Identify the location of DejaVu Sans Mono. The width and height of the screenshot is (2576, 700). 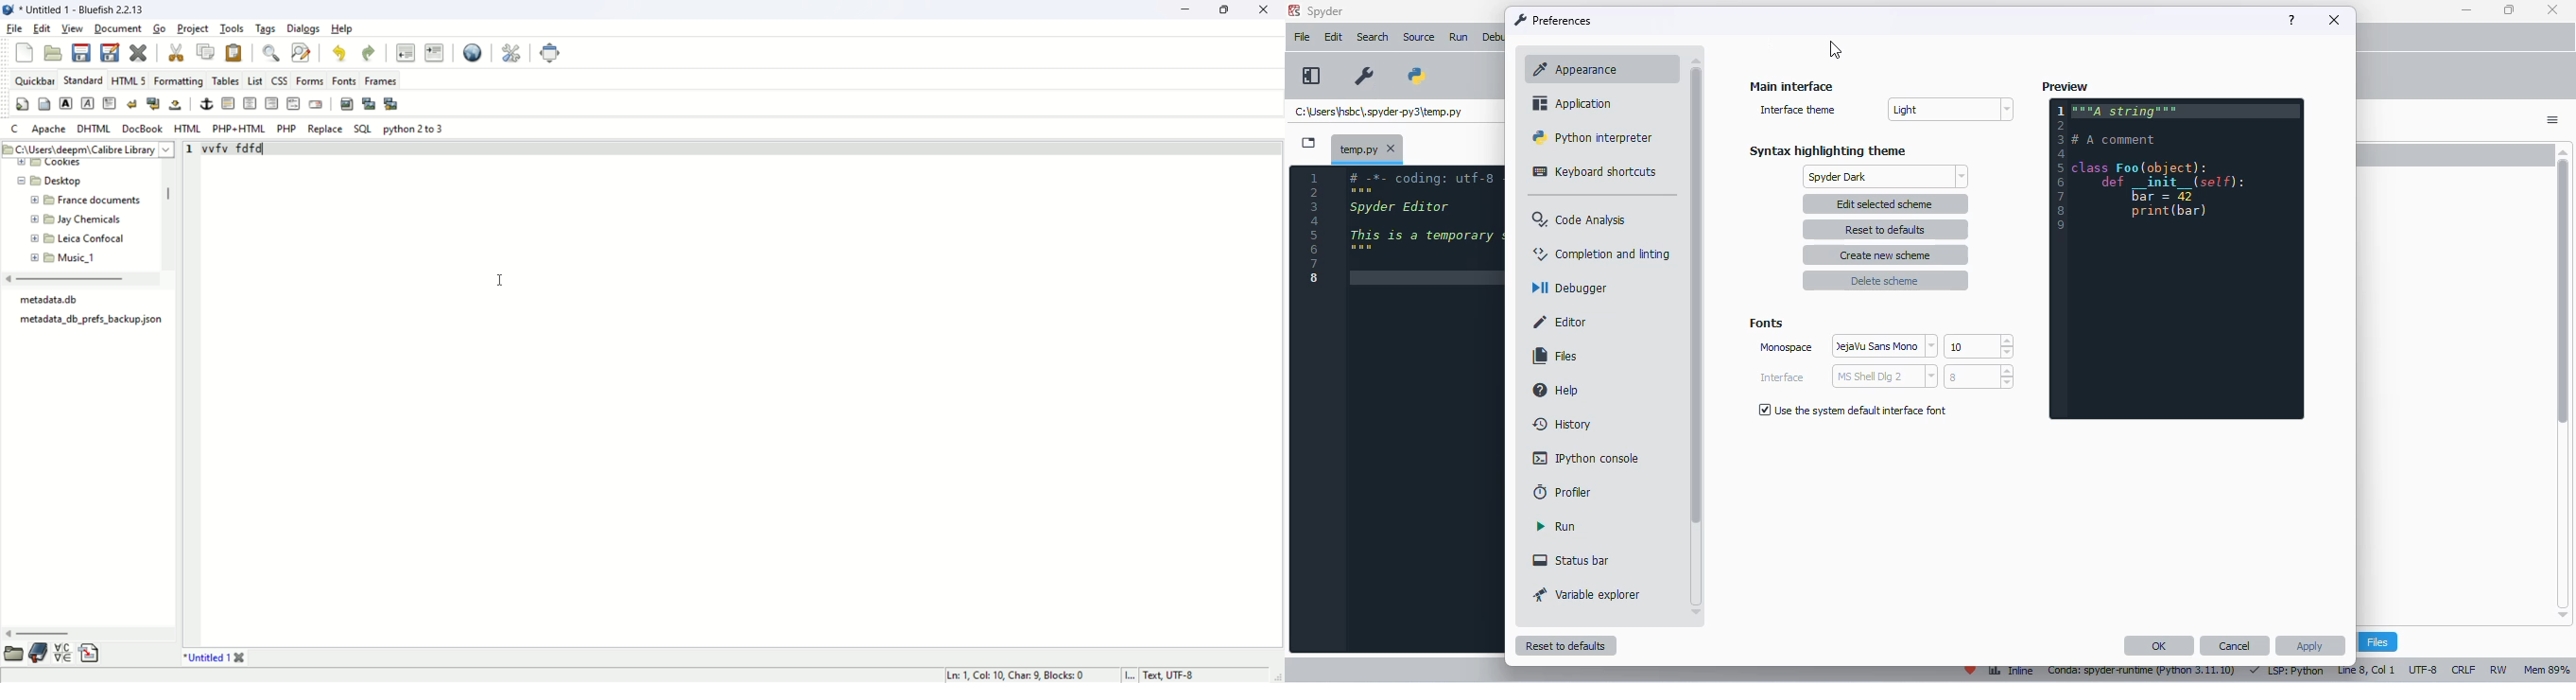
(1883, 346).